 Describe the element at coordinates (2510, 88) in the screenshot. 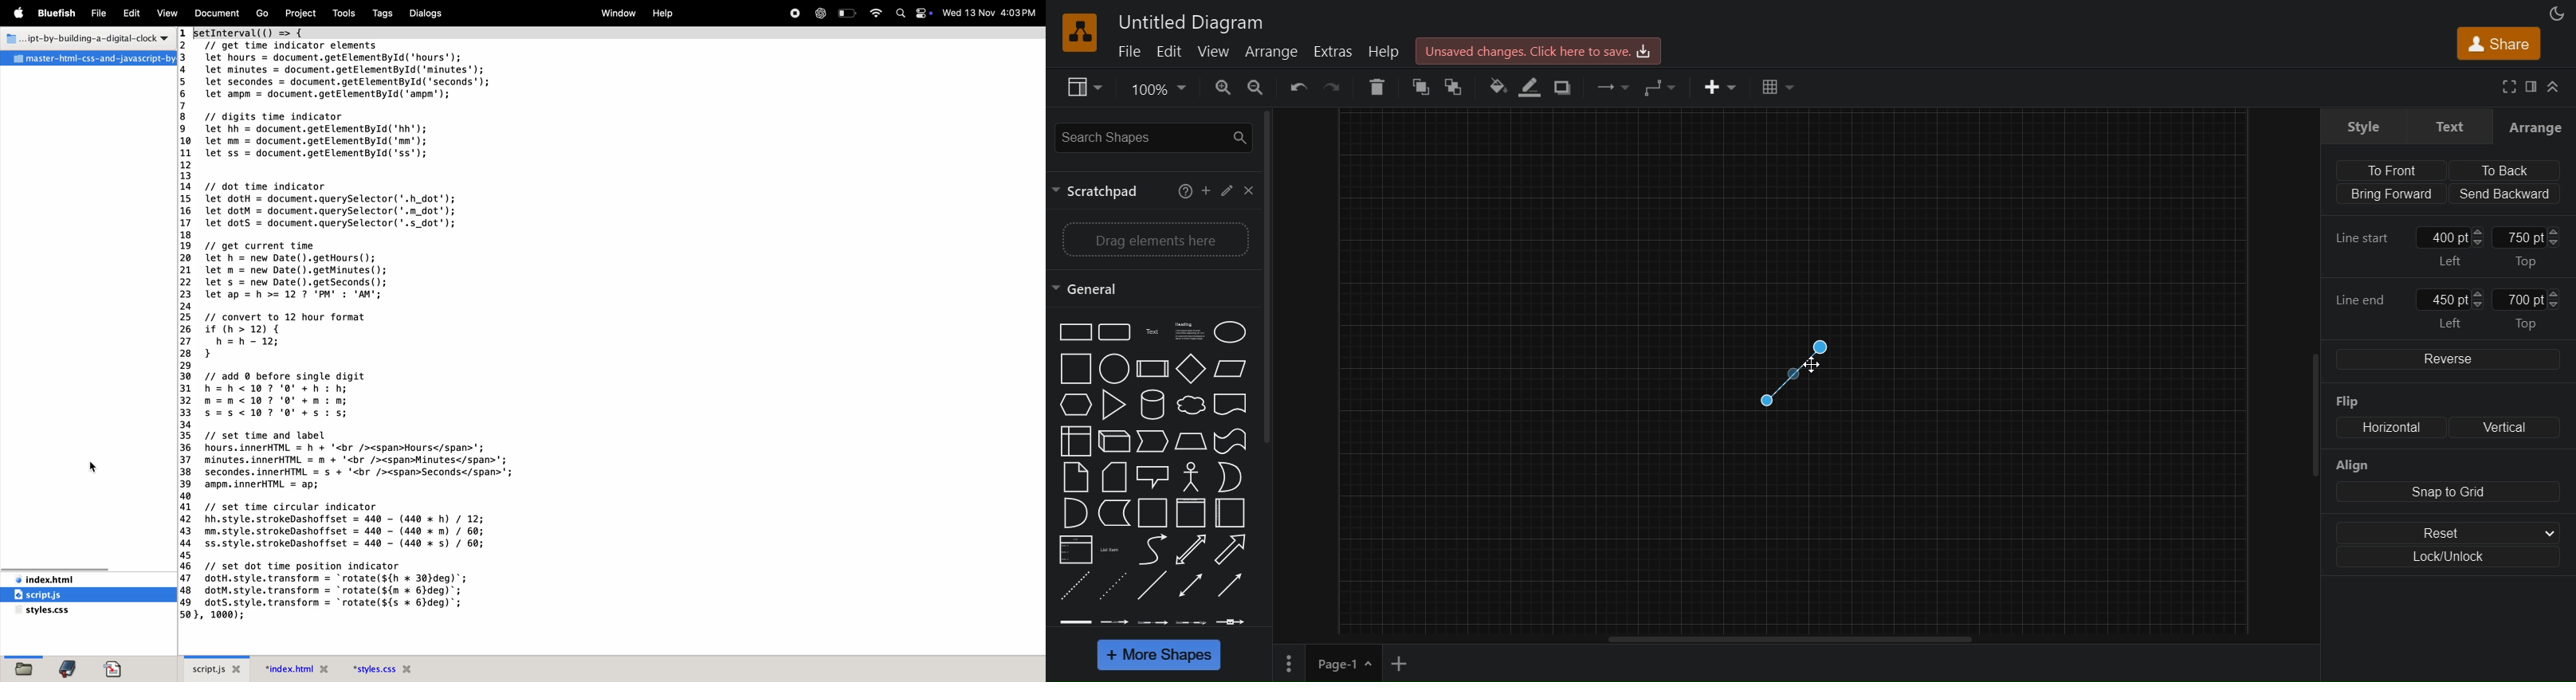

I see `fullscreen` at that location.